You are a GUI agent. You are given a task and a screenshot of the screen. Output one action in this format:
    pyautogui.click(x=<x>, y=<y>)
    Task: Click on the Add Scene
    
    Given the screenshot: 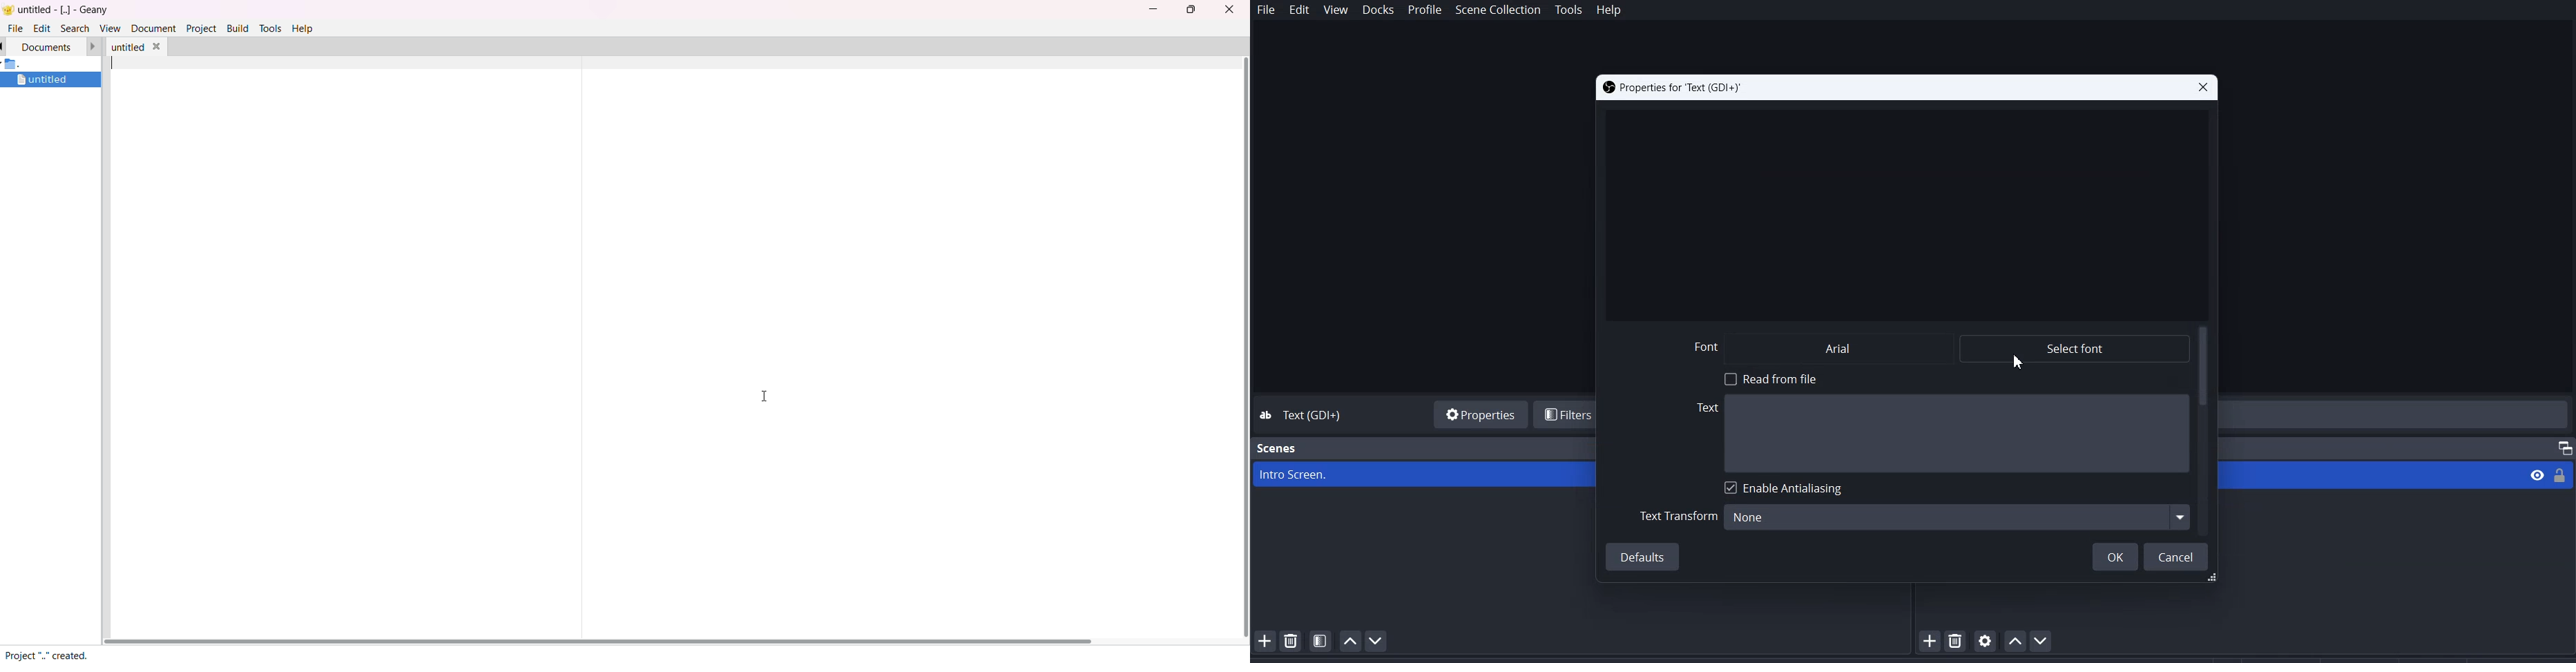 What is the action you would take?
    pyautogui.click(x=1262, y=640)
    